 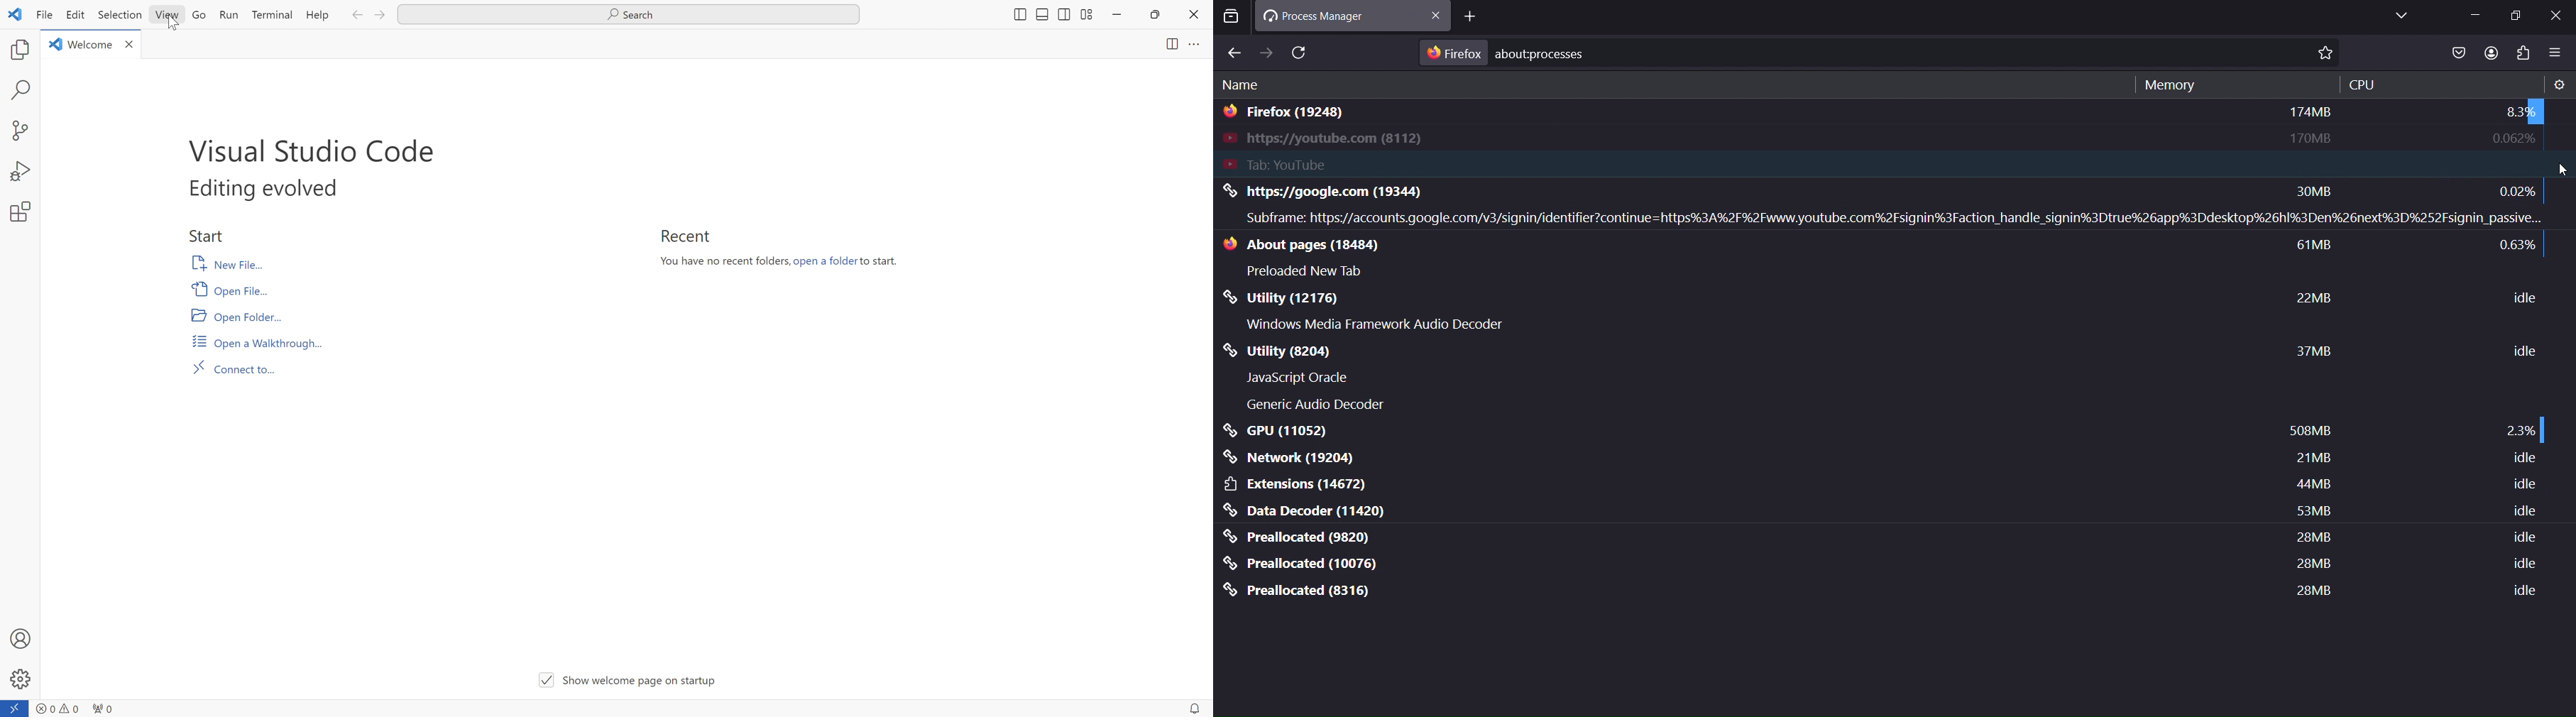 What do you see at coordinates (2399, 16) in the screenshot?
I see `list all tabs` at bounding box center [2399, 16].